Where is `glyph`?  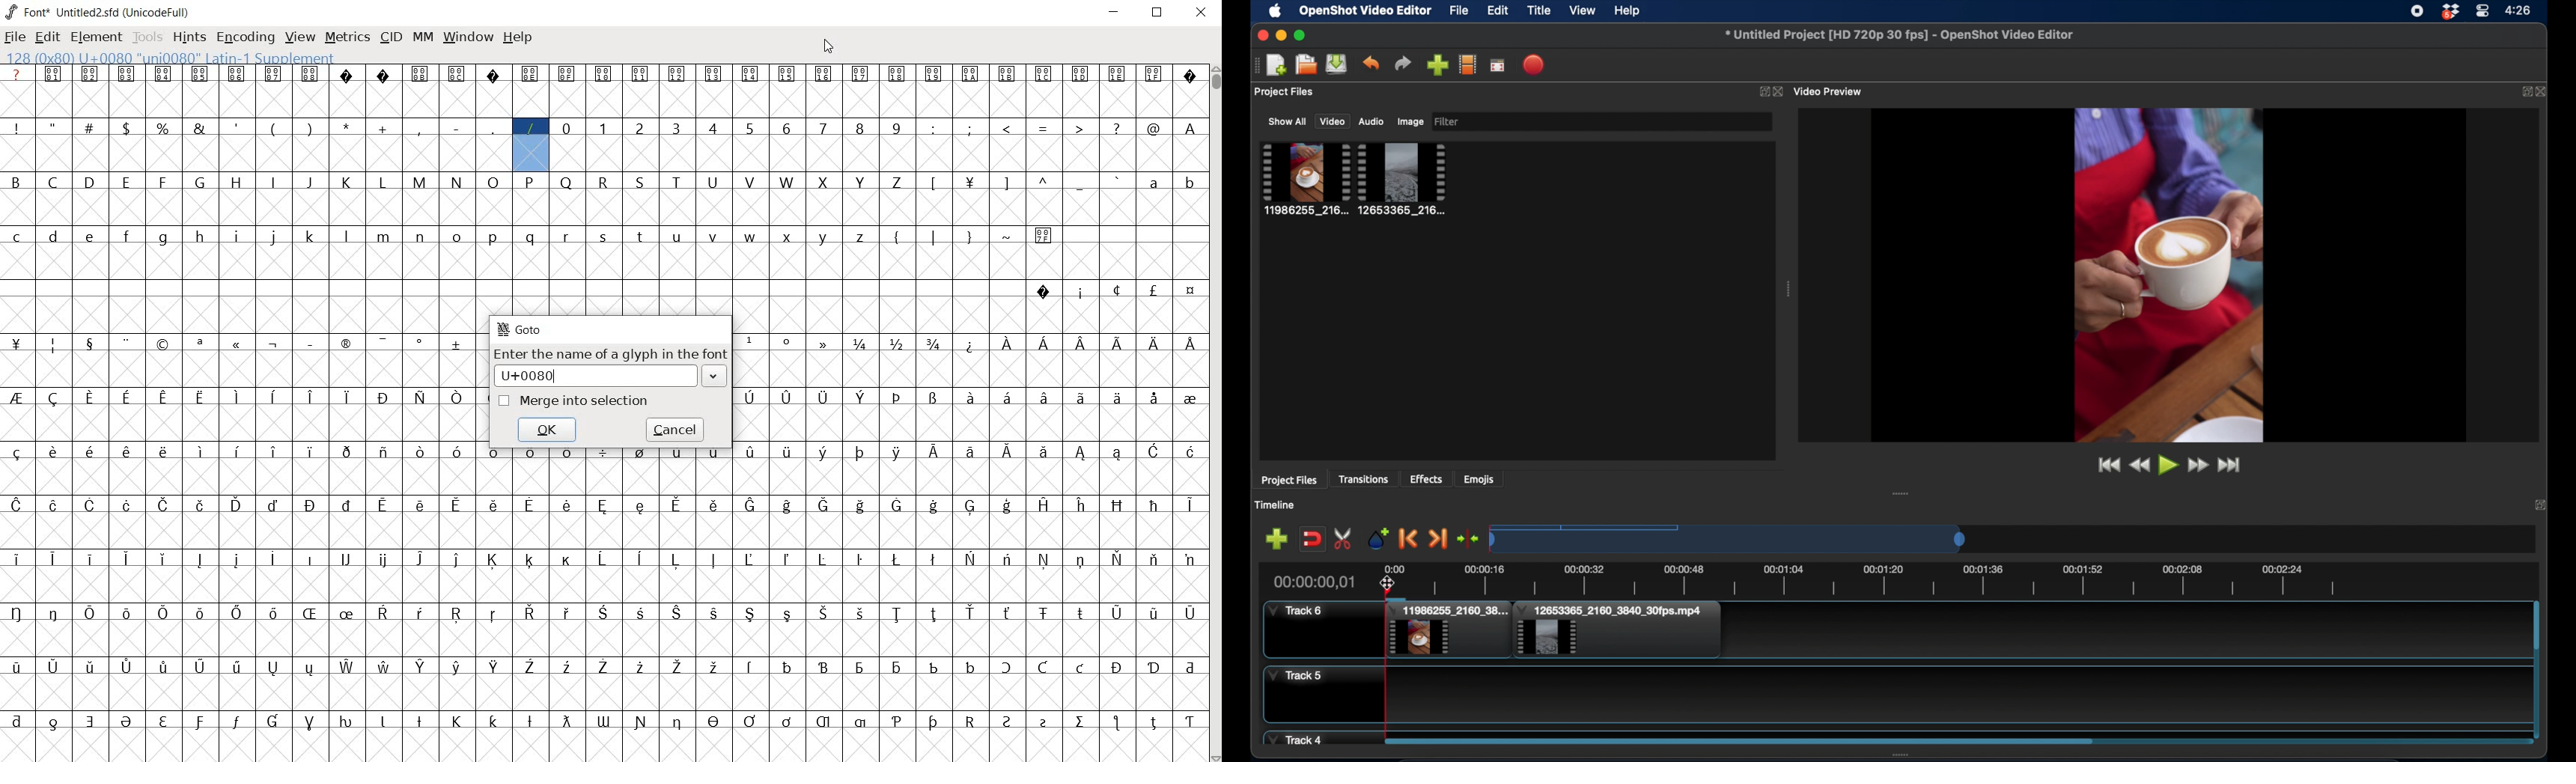
glyph is located at coordinates (1007, 397).